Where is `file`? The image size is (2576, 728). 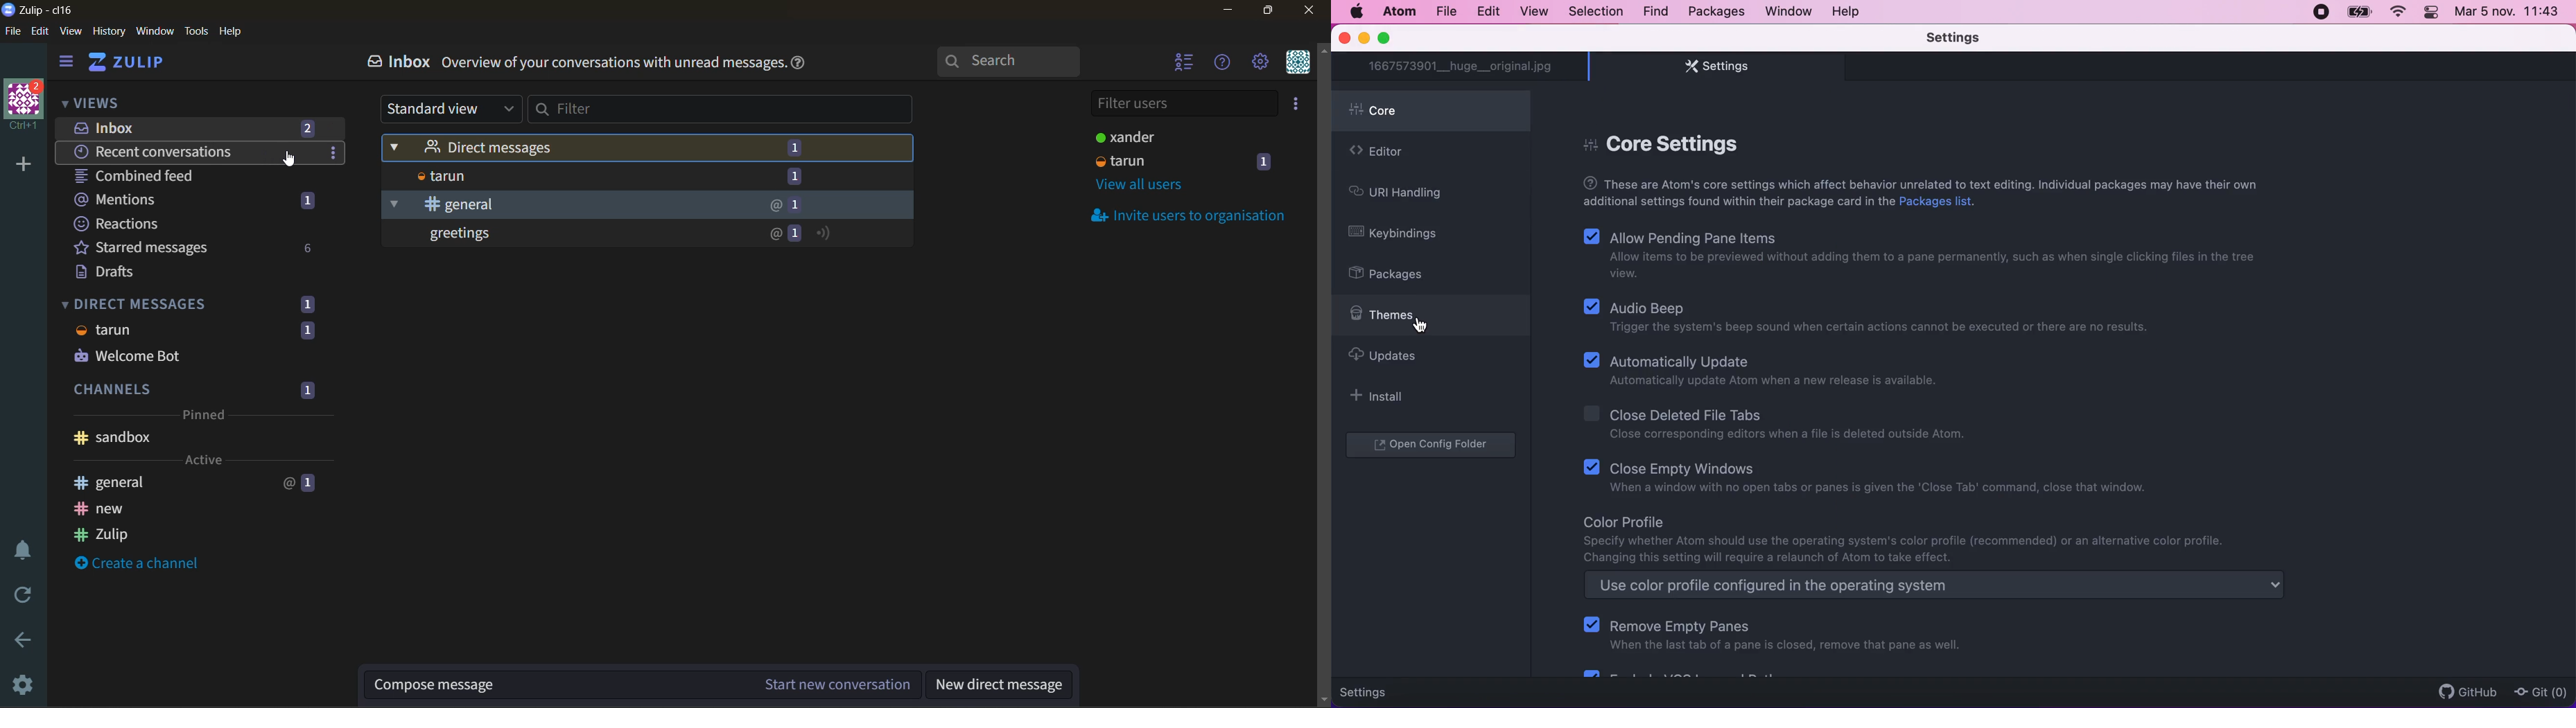
file is located at coordinates (13, 30).